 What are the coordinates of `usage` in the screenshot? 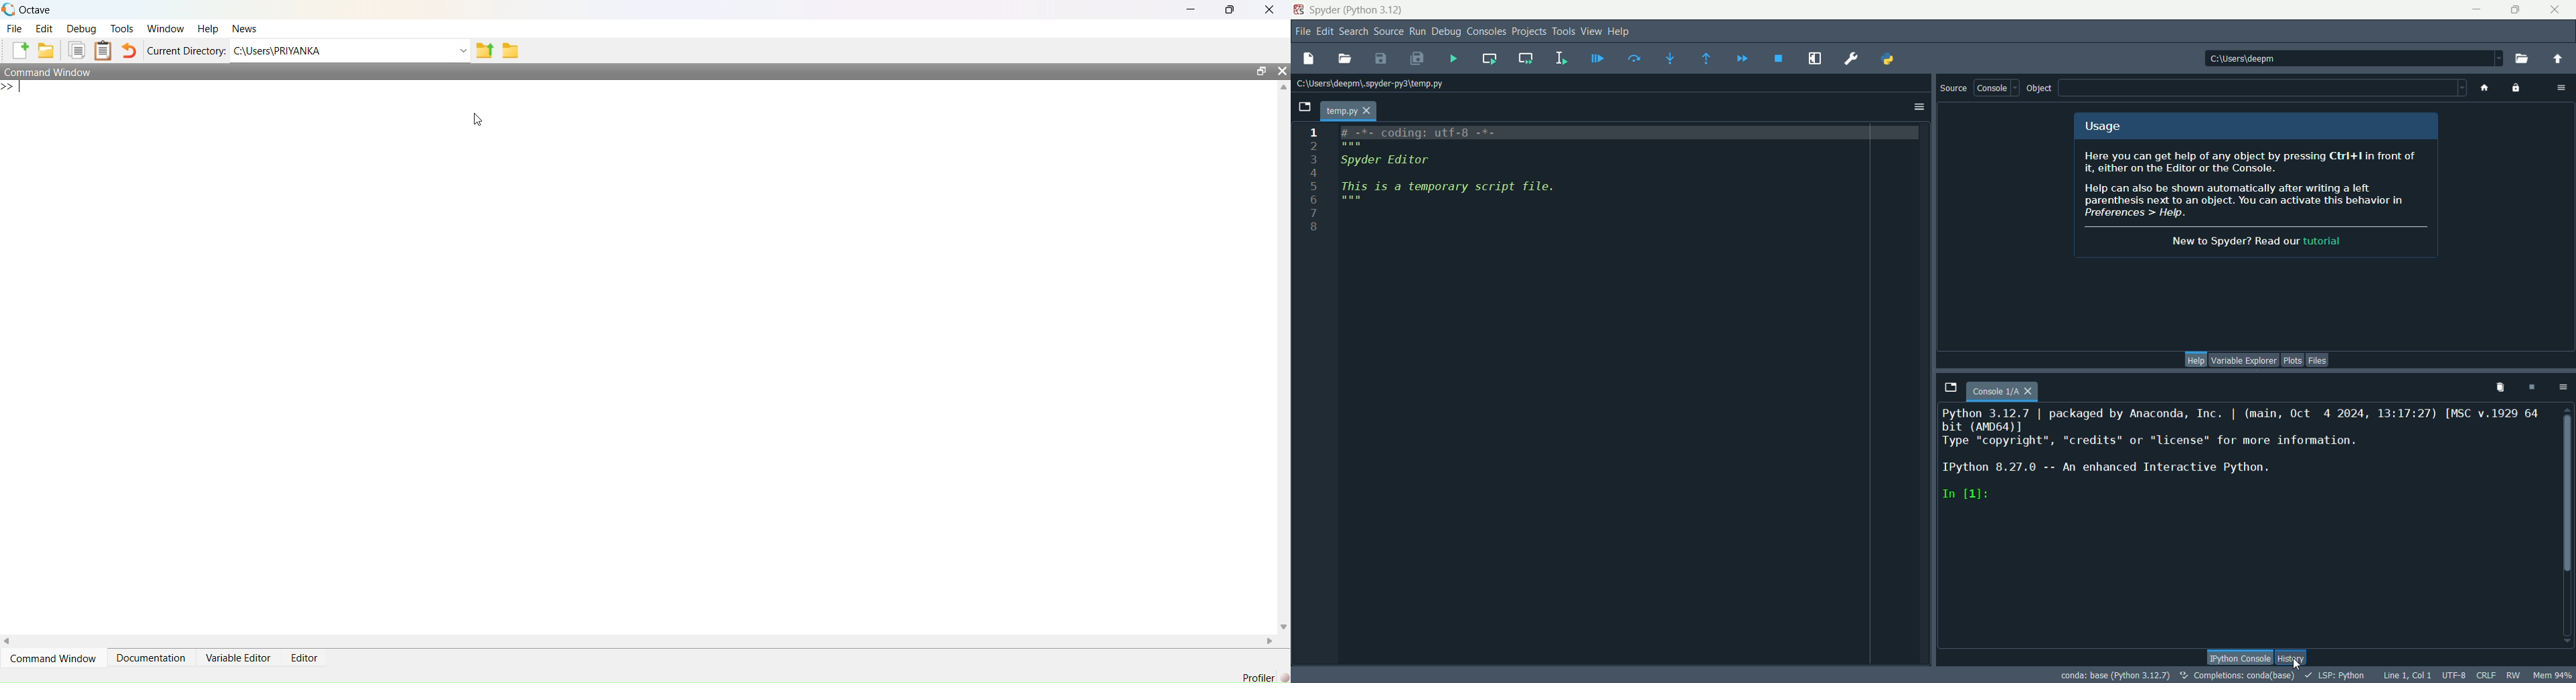 It's located at (2107, 125).